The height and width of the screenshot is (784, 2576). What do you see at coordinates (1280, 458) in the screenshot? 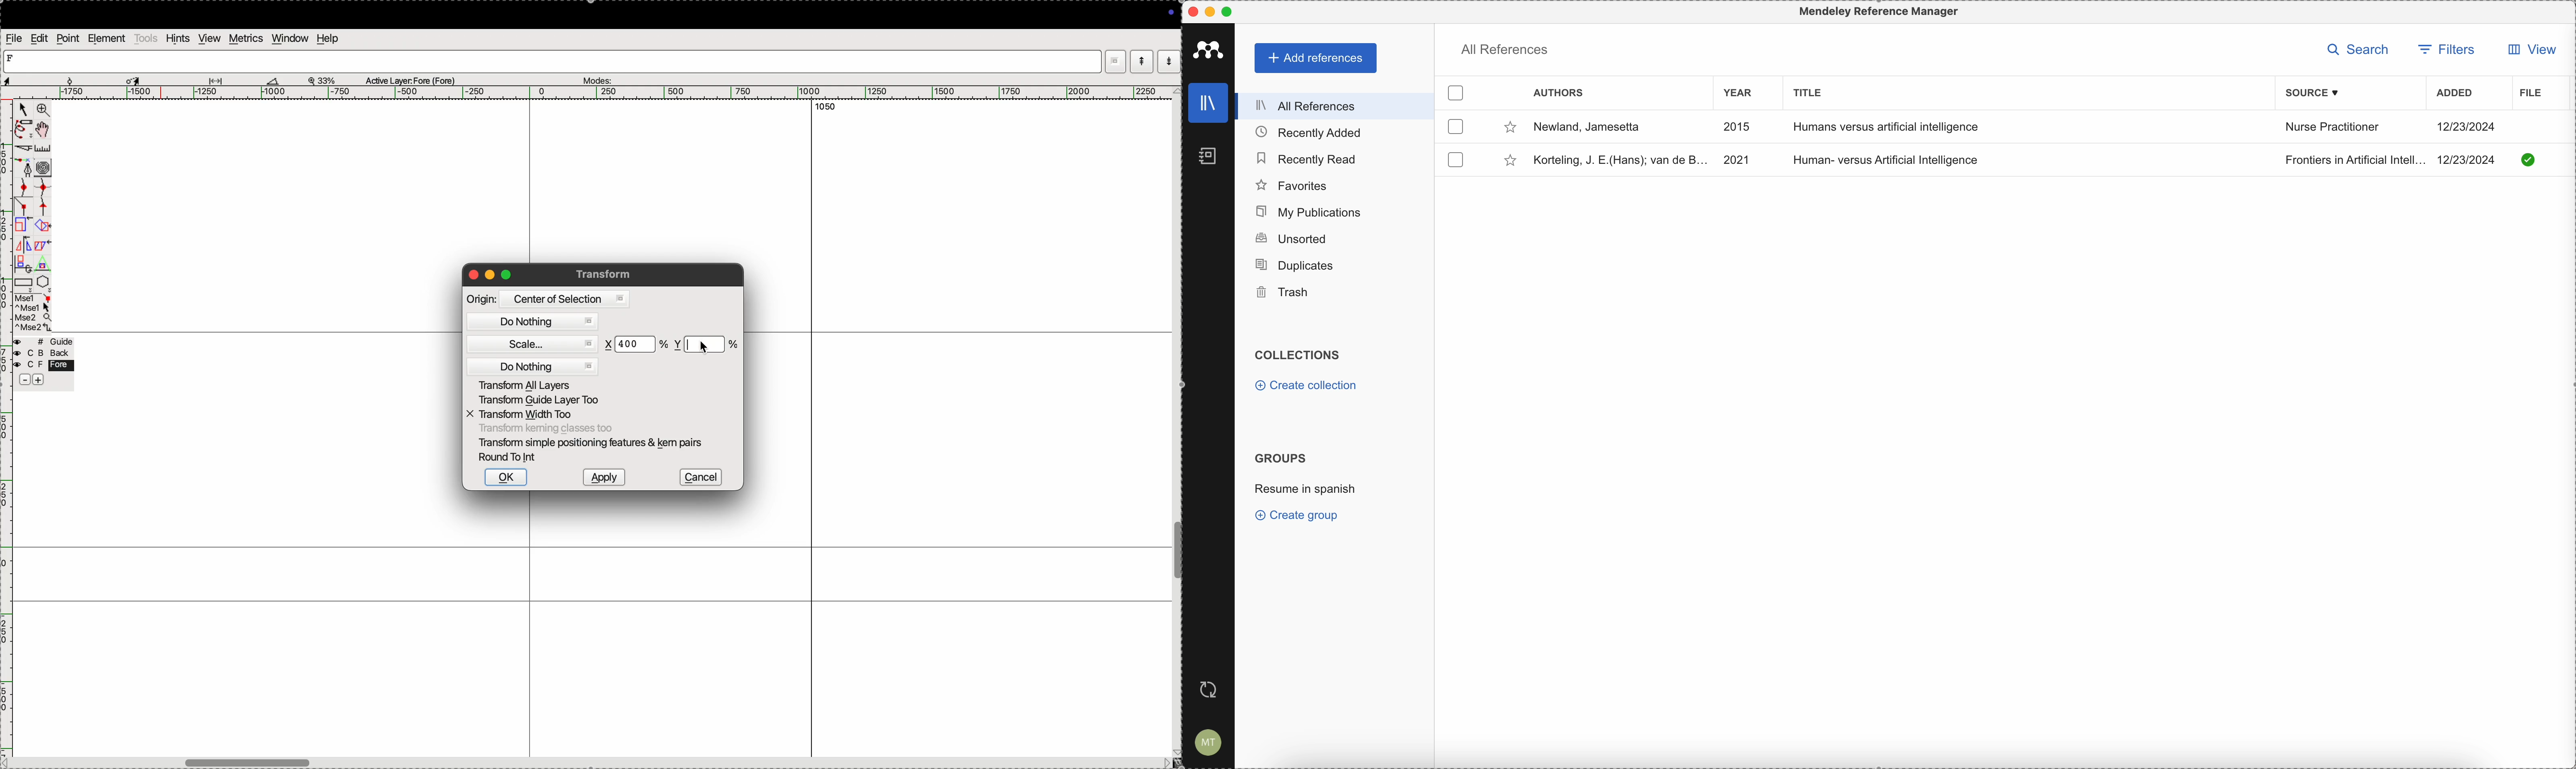
I see `groups` at bounding box center [1280, 458].